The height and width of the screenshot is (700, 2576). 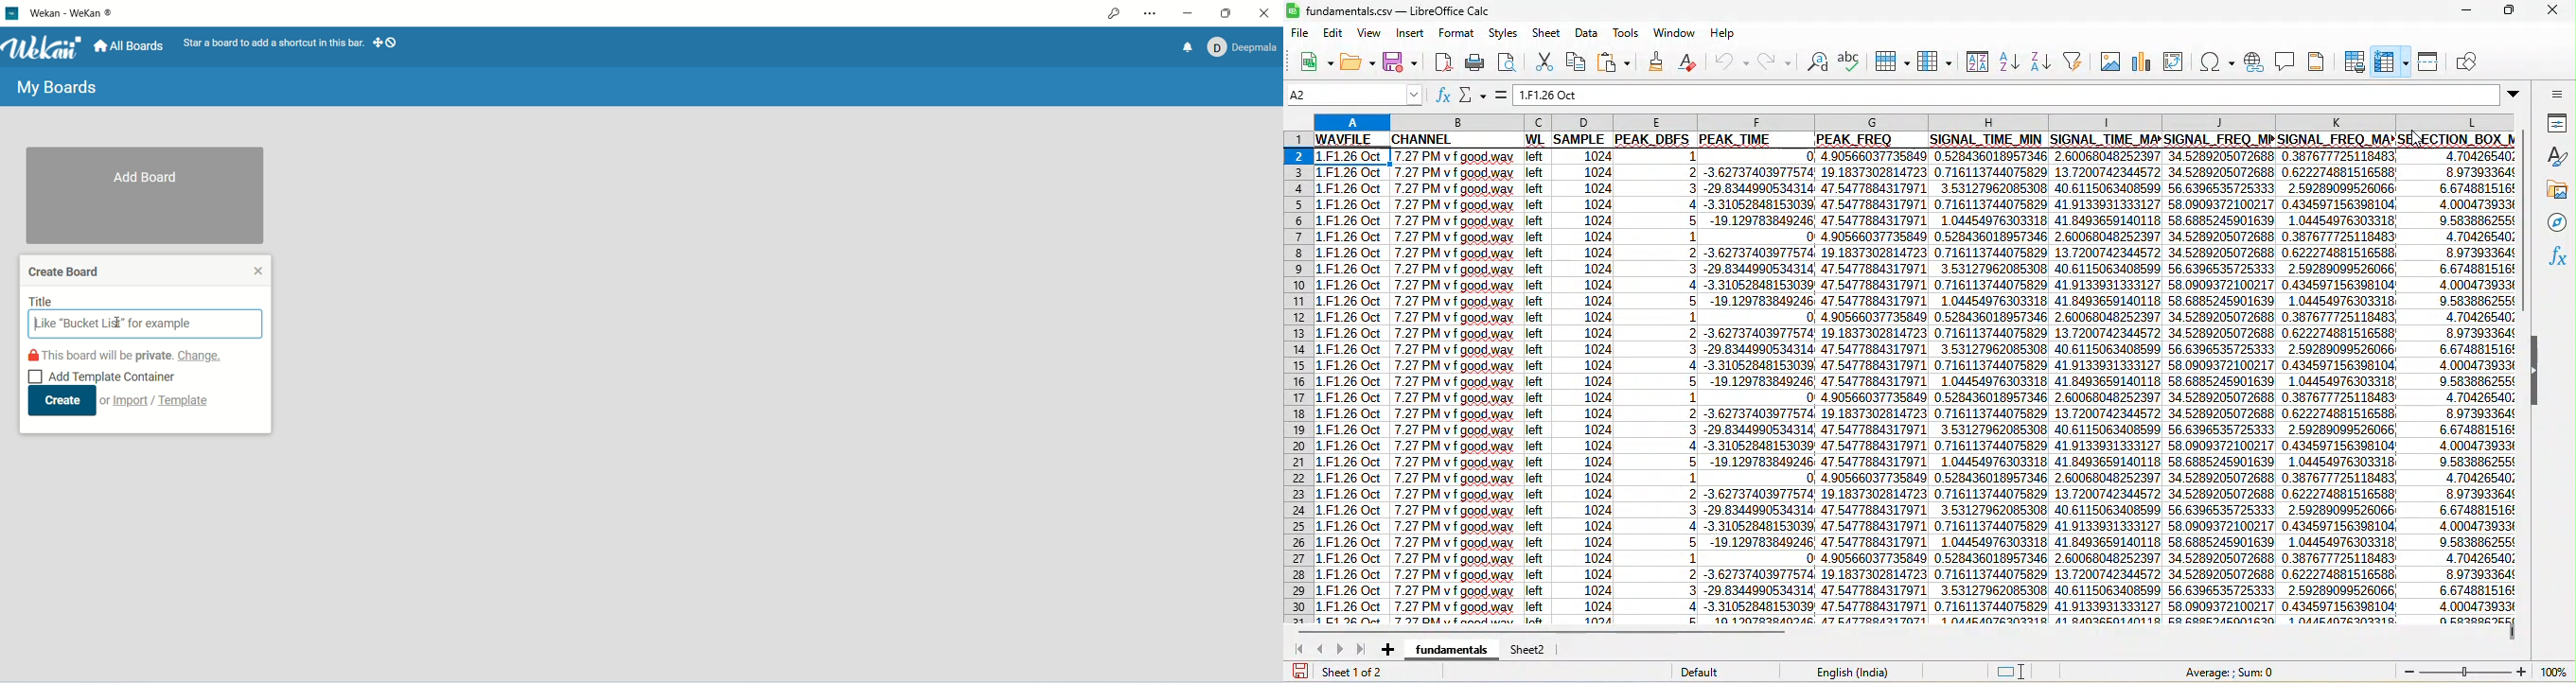 What do you see at coordinates (1342, 646) in the screenshot?
I see `next sheet` at bounding box center [1342, 646].